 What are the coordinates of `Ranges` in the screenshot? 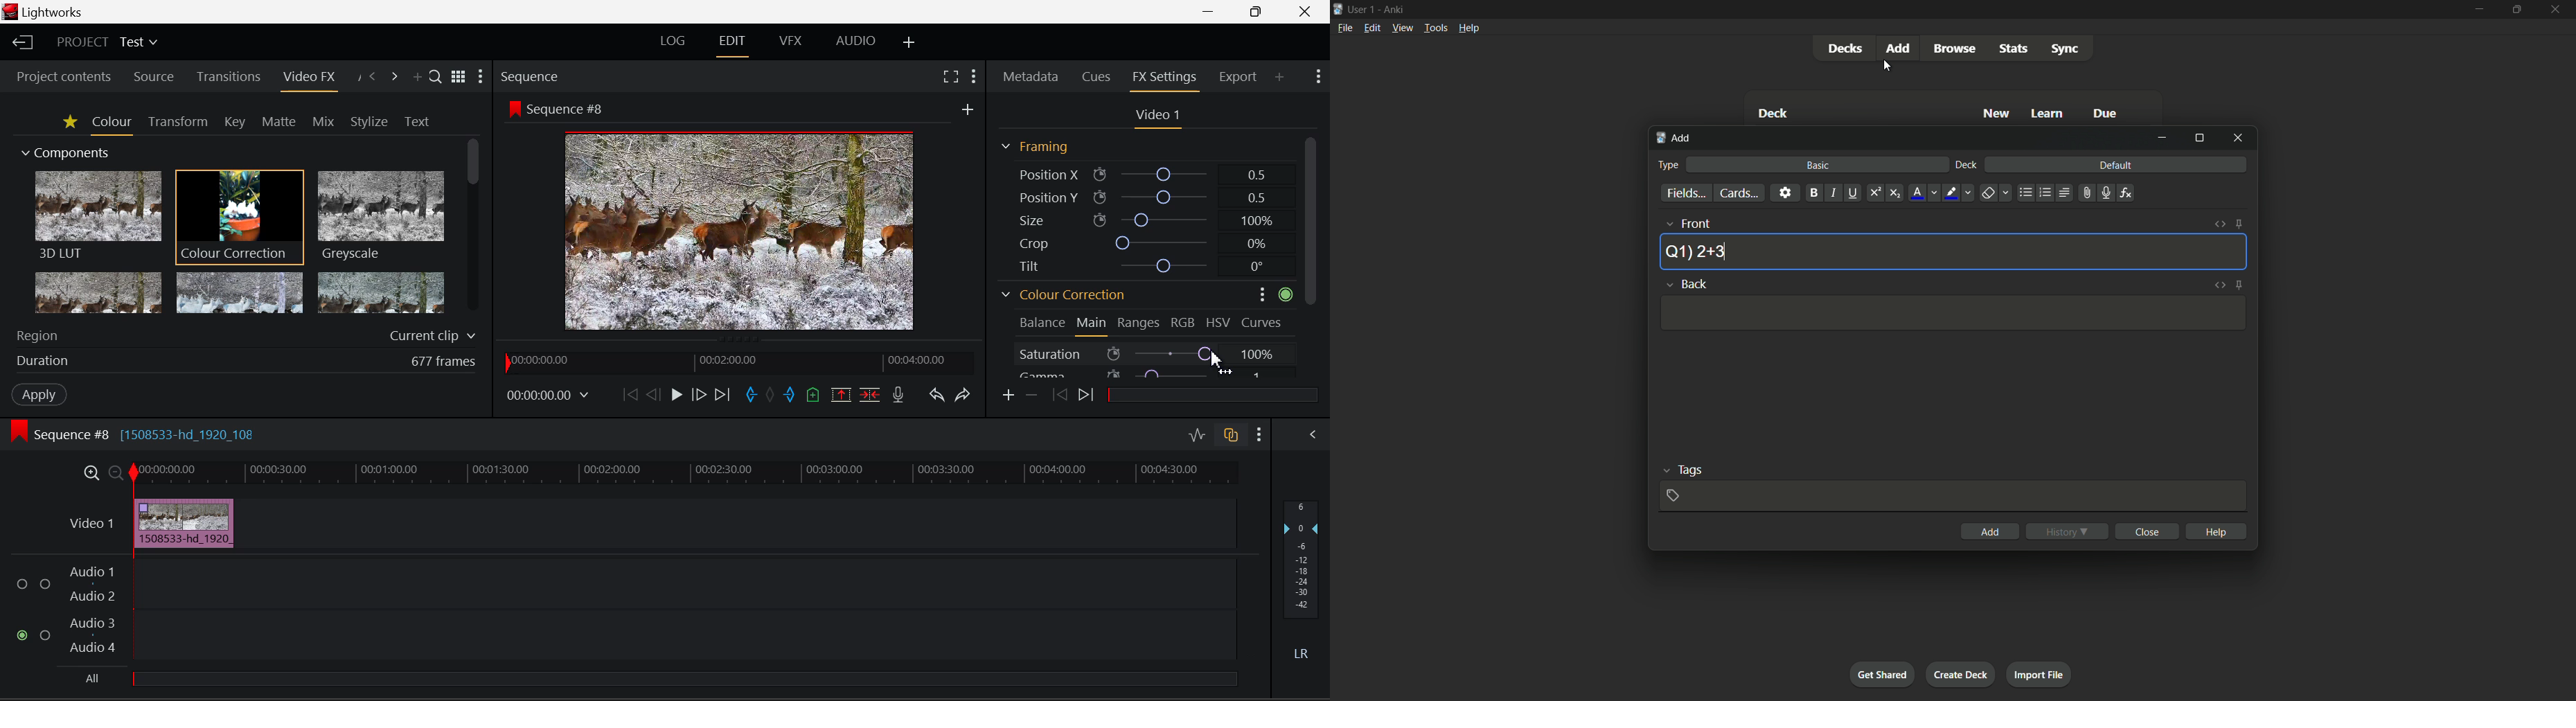 It's located at (1139, 324).